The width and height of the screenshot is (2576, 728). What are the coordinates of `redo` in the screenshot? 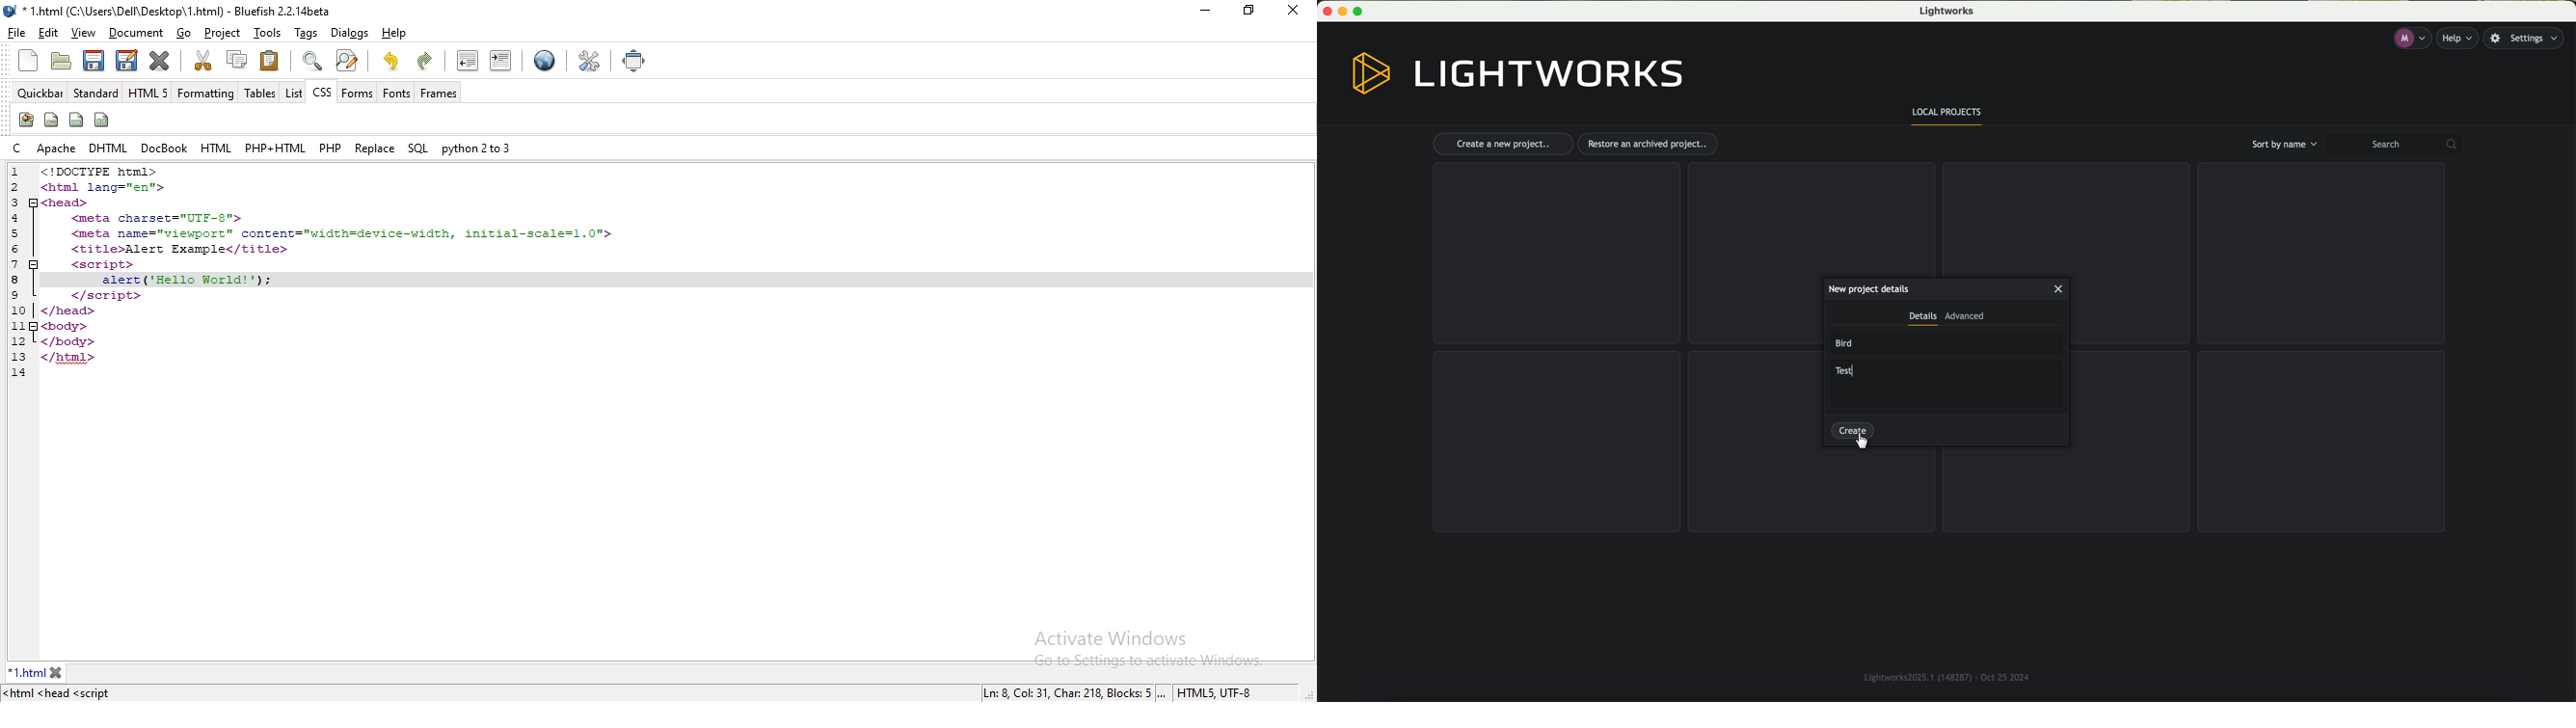 It's located at (426, 62).